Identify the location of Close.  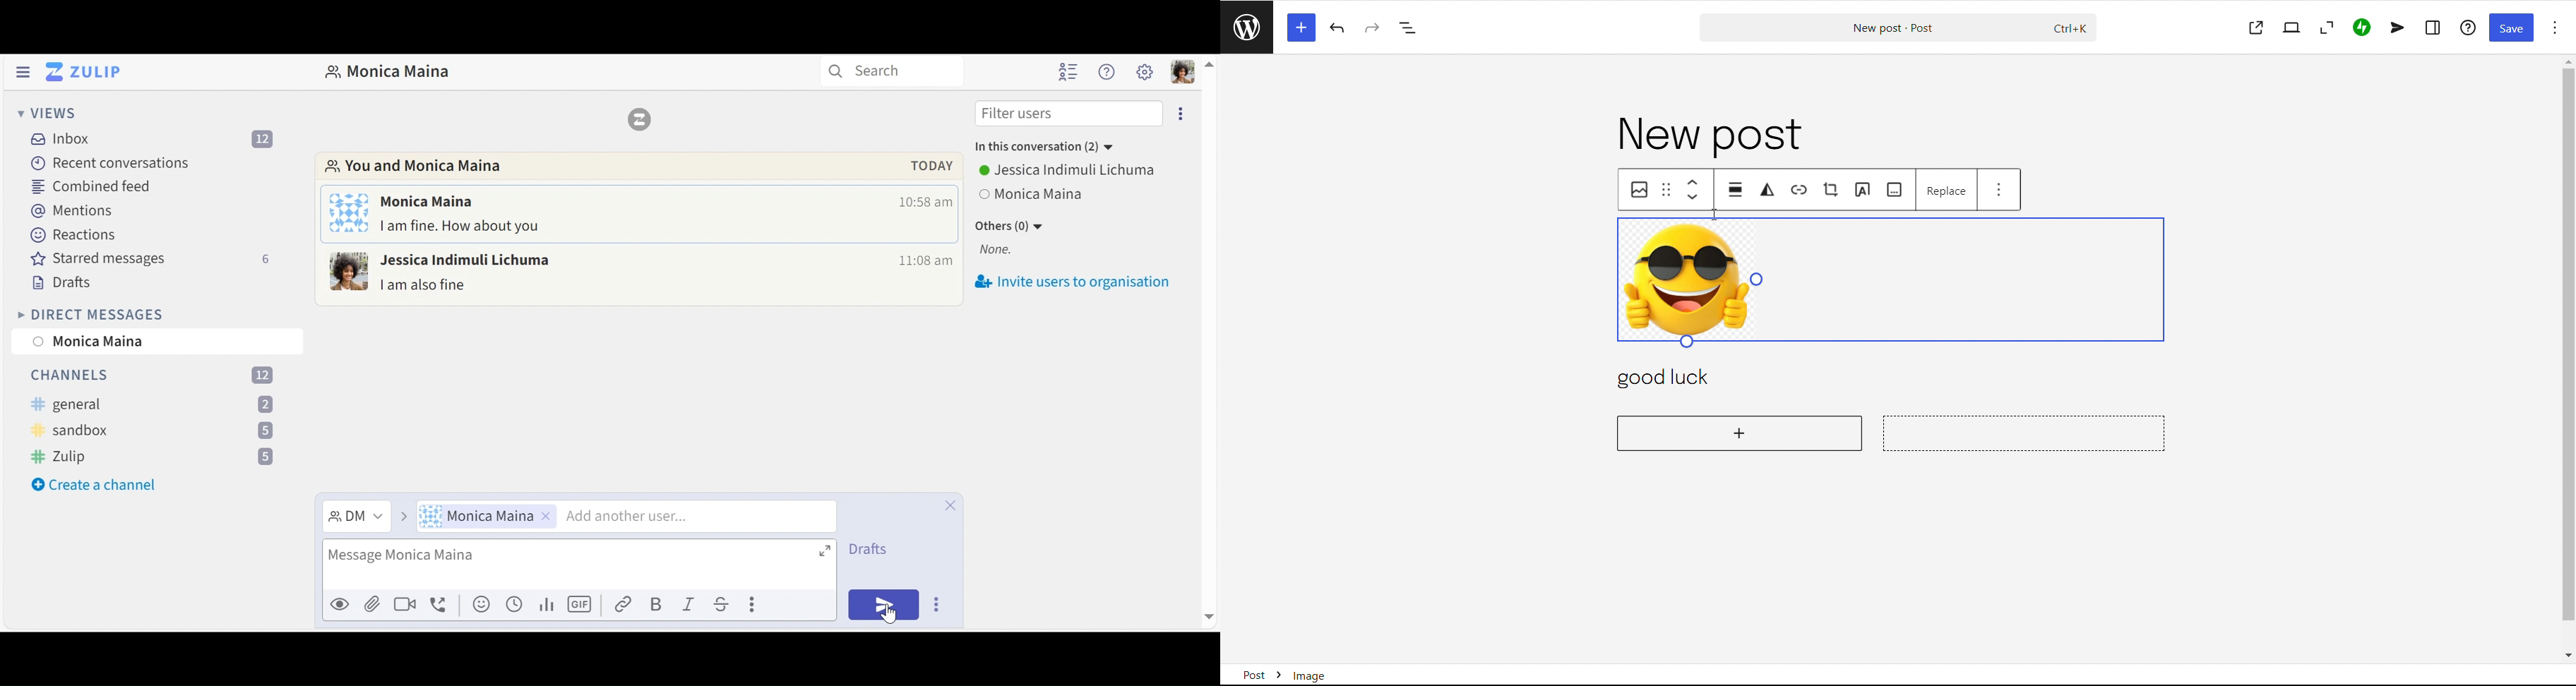
(951, 506).